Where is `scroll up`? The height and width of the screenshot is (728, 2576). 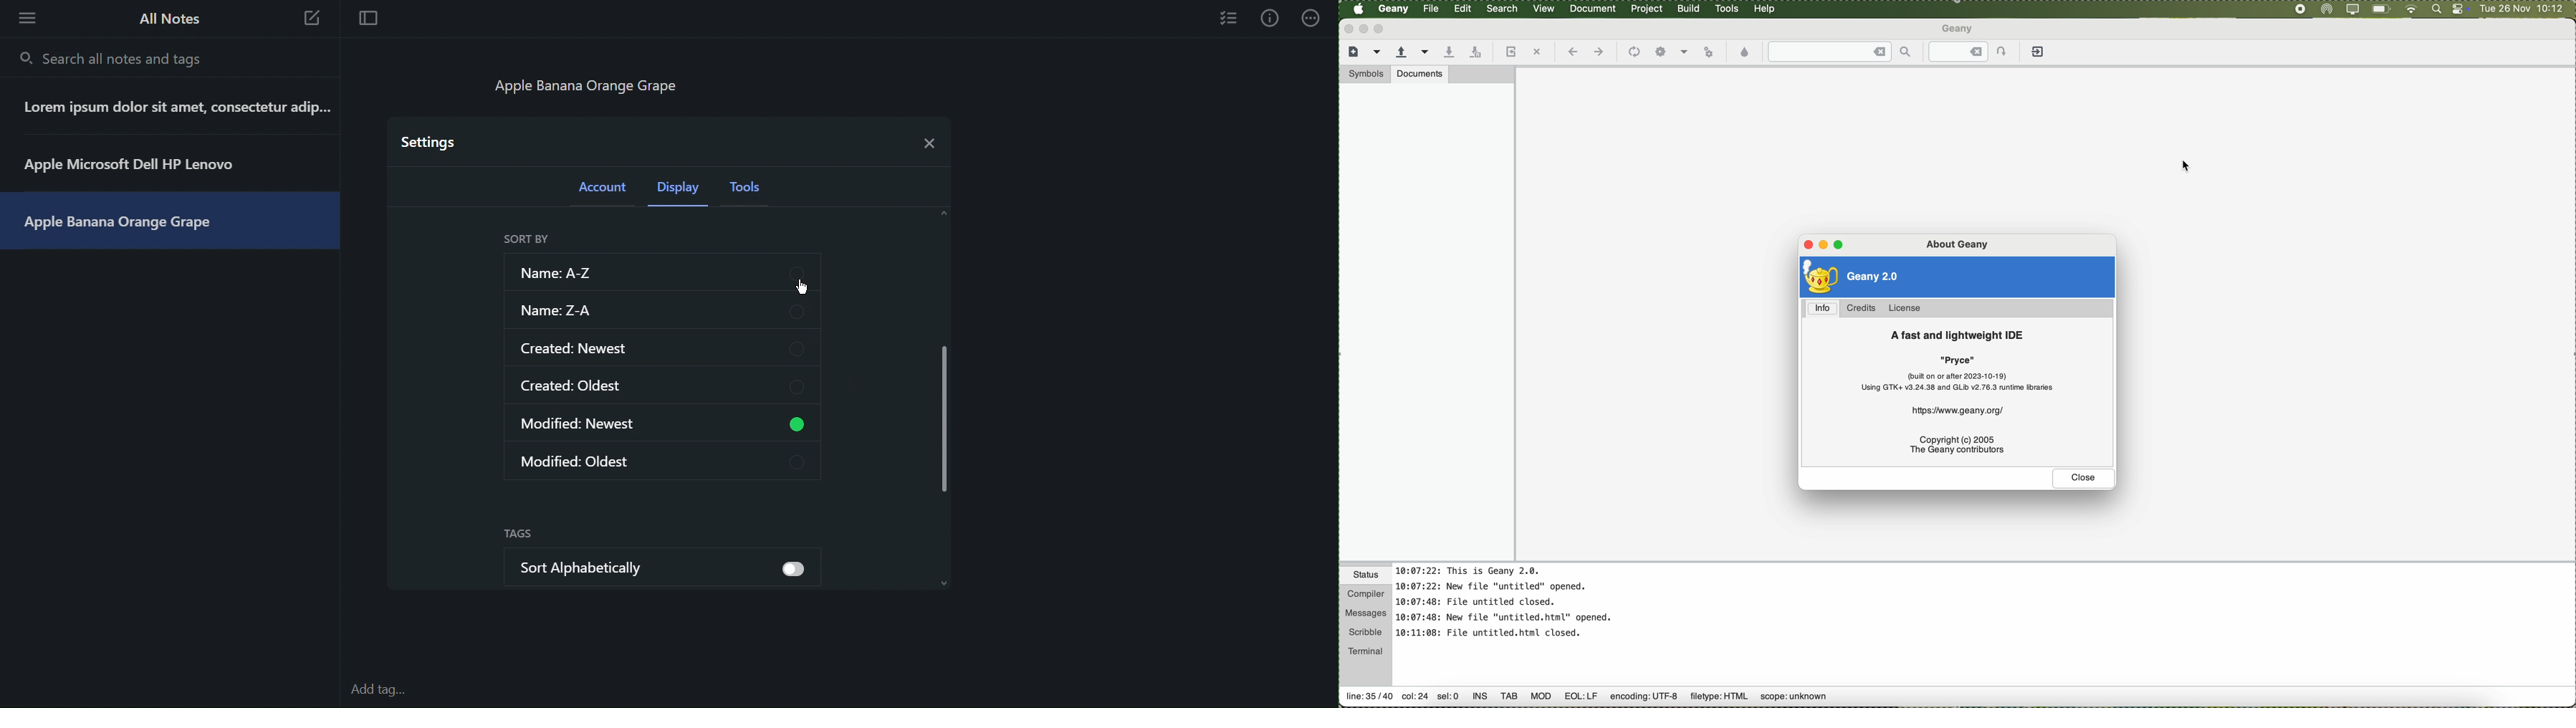 scroll up is located at coordinates (941, 212).